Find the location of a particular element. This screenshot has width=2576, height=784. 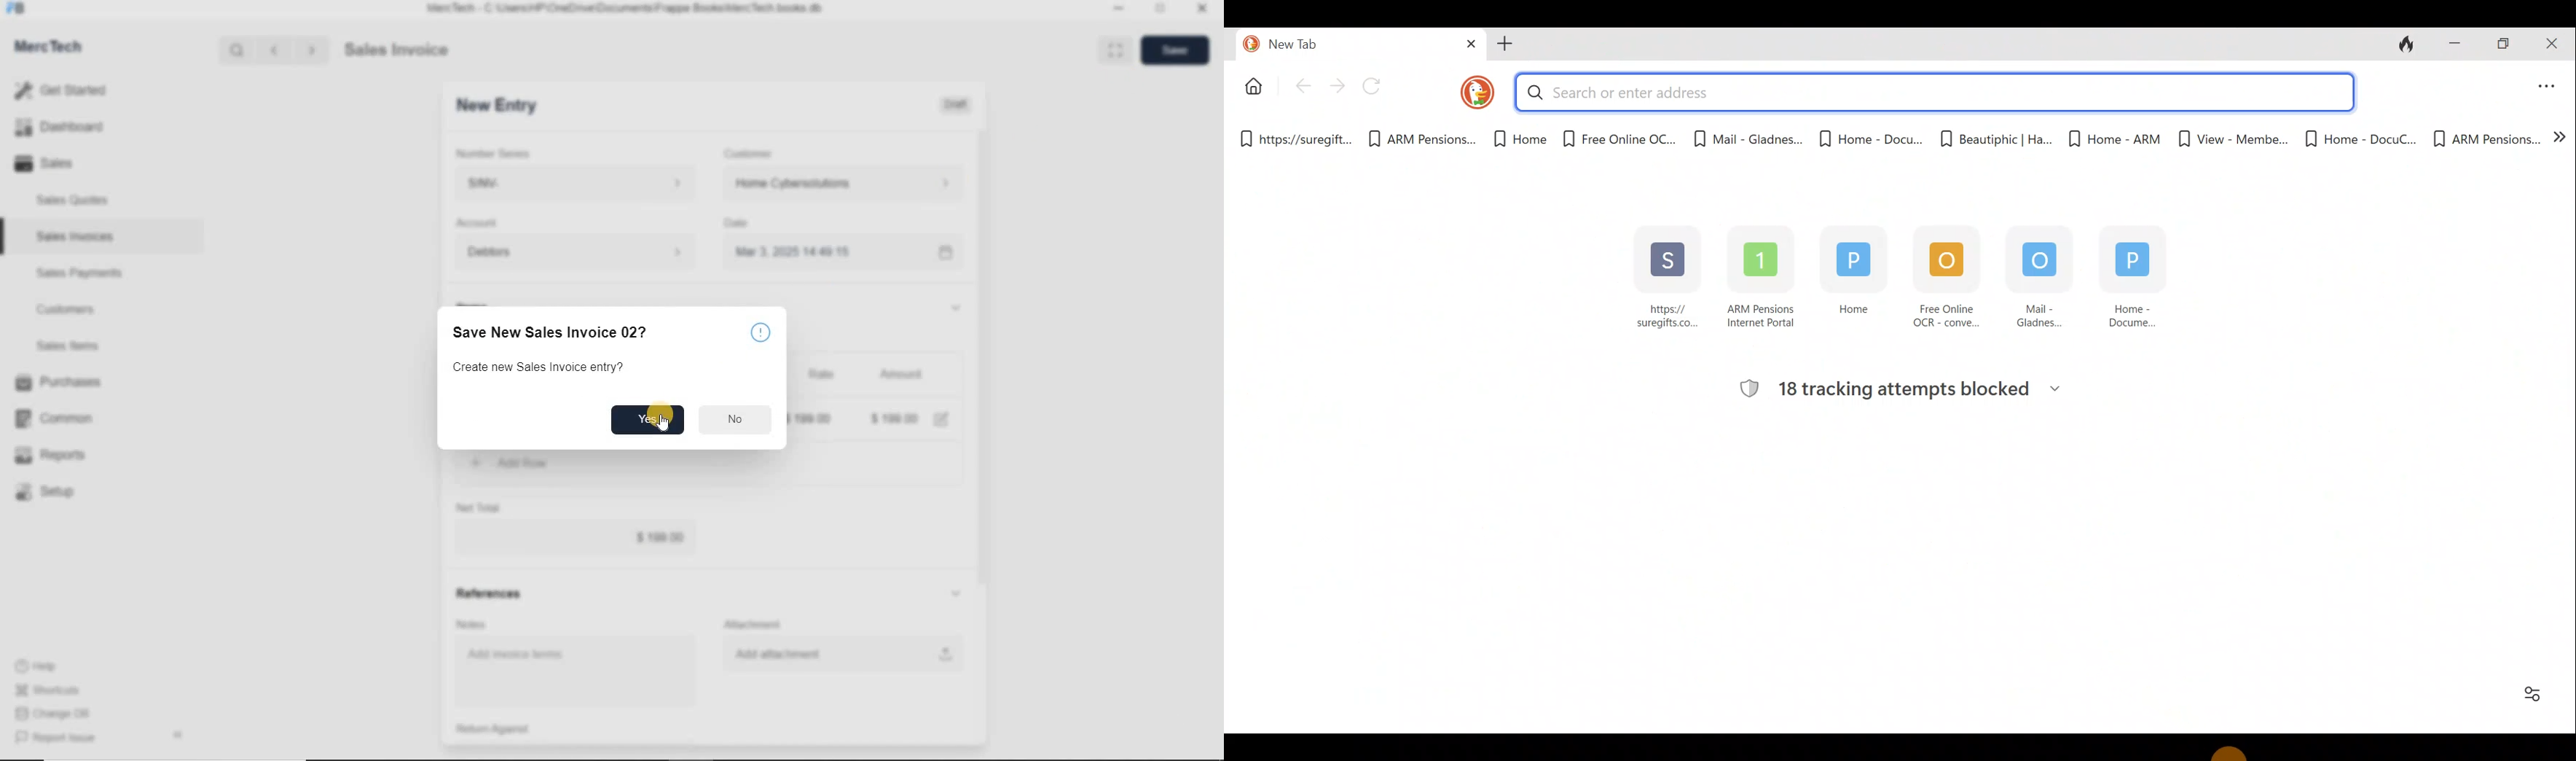

hide sub menu is located at coordinates (954, 307).